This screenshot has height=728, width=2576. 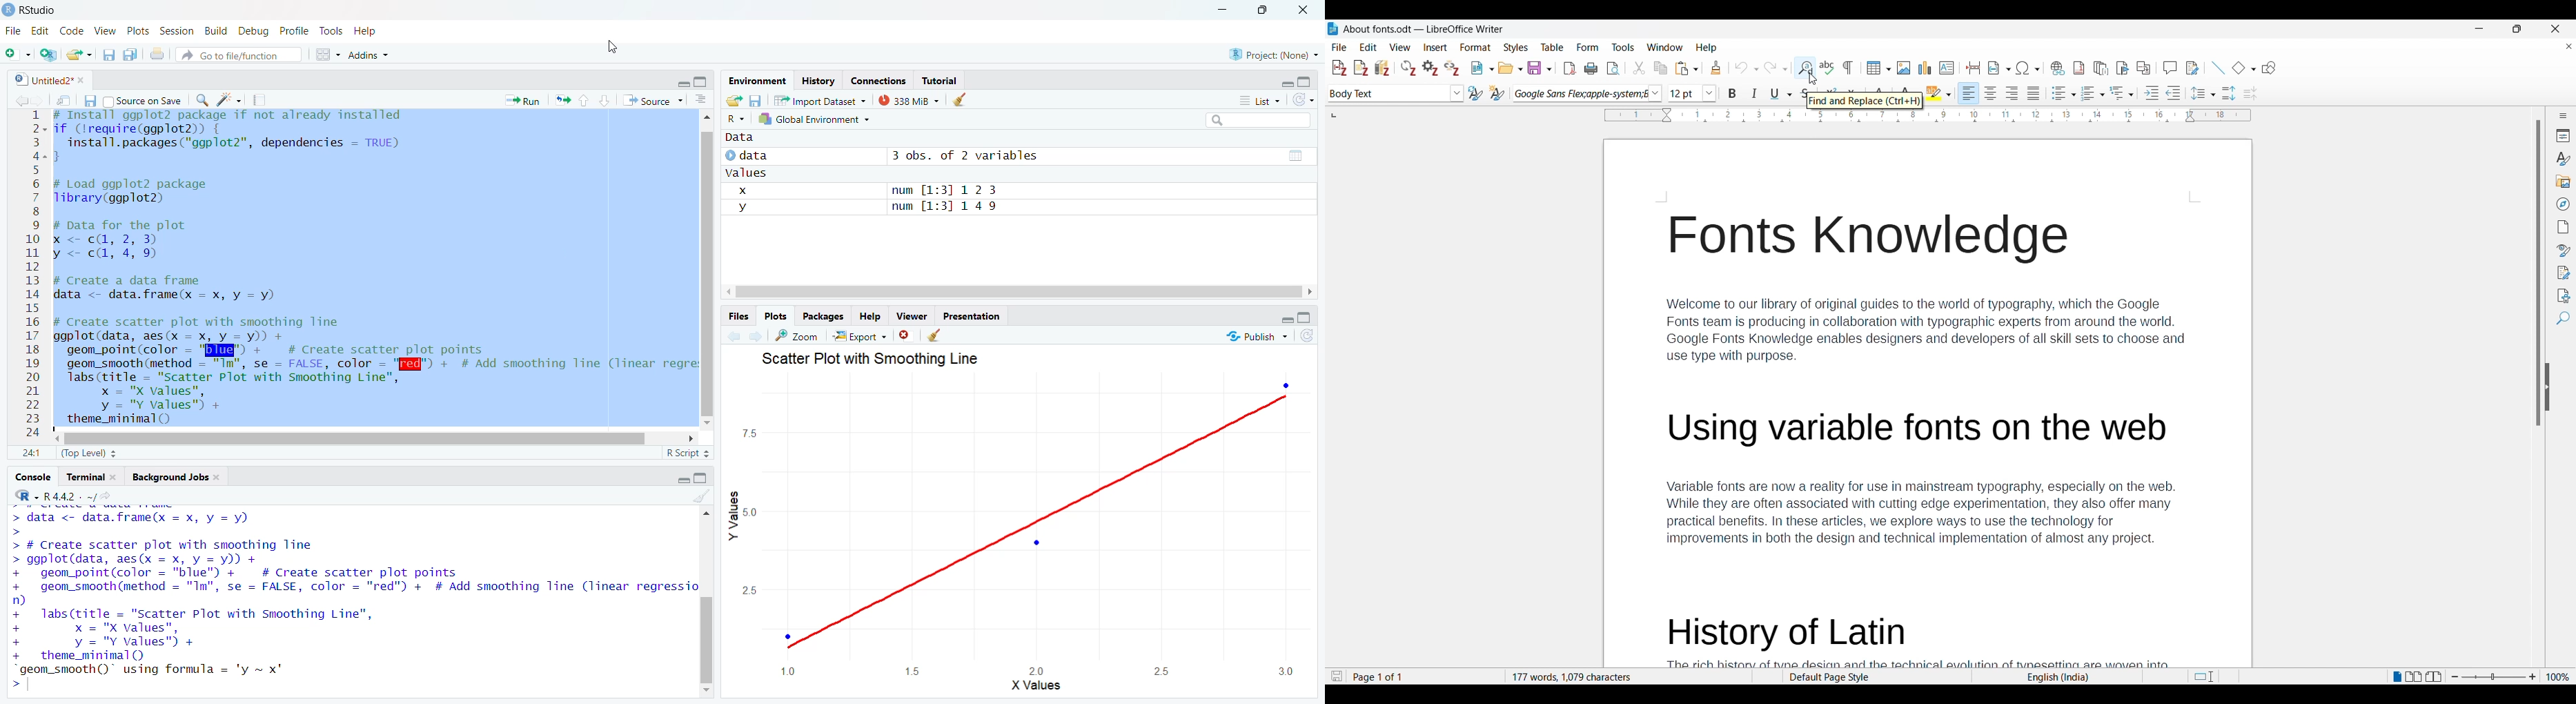 What do you see at coordinates (709, 274) in the screenshot?
I see `vertical scroll bar` at bounding box center [709, 274].